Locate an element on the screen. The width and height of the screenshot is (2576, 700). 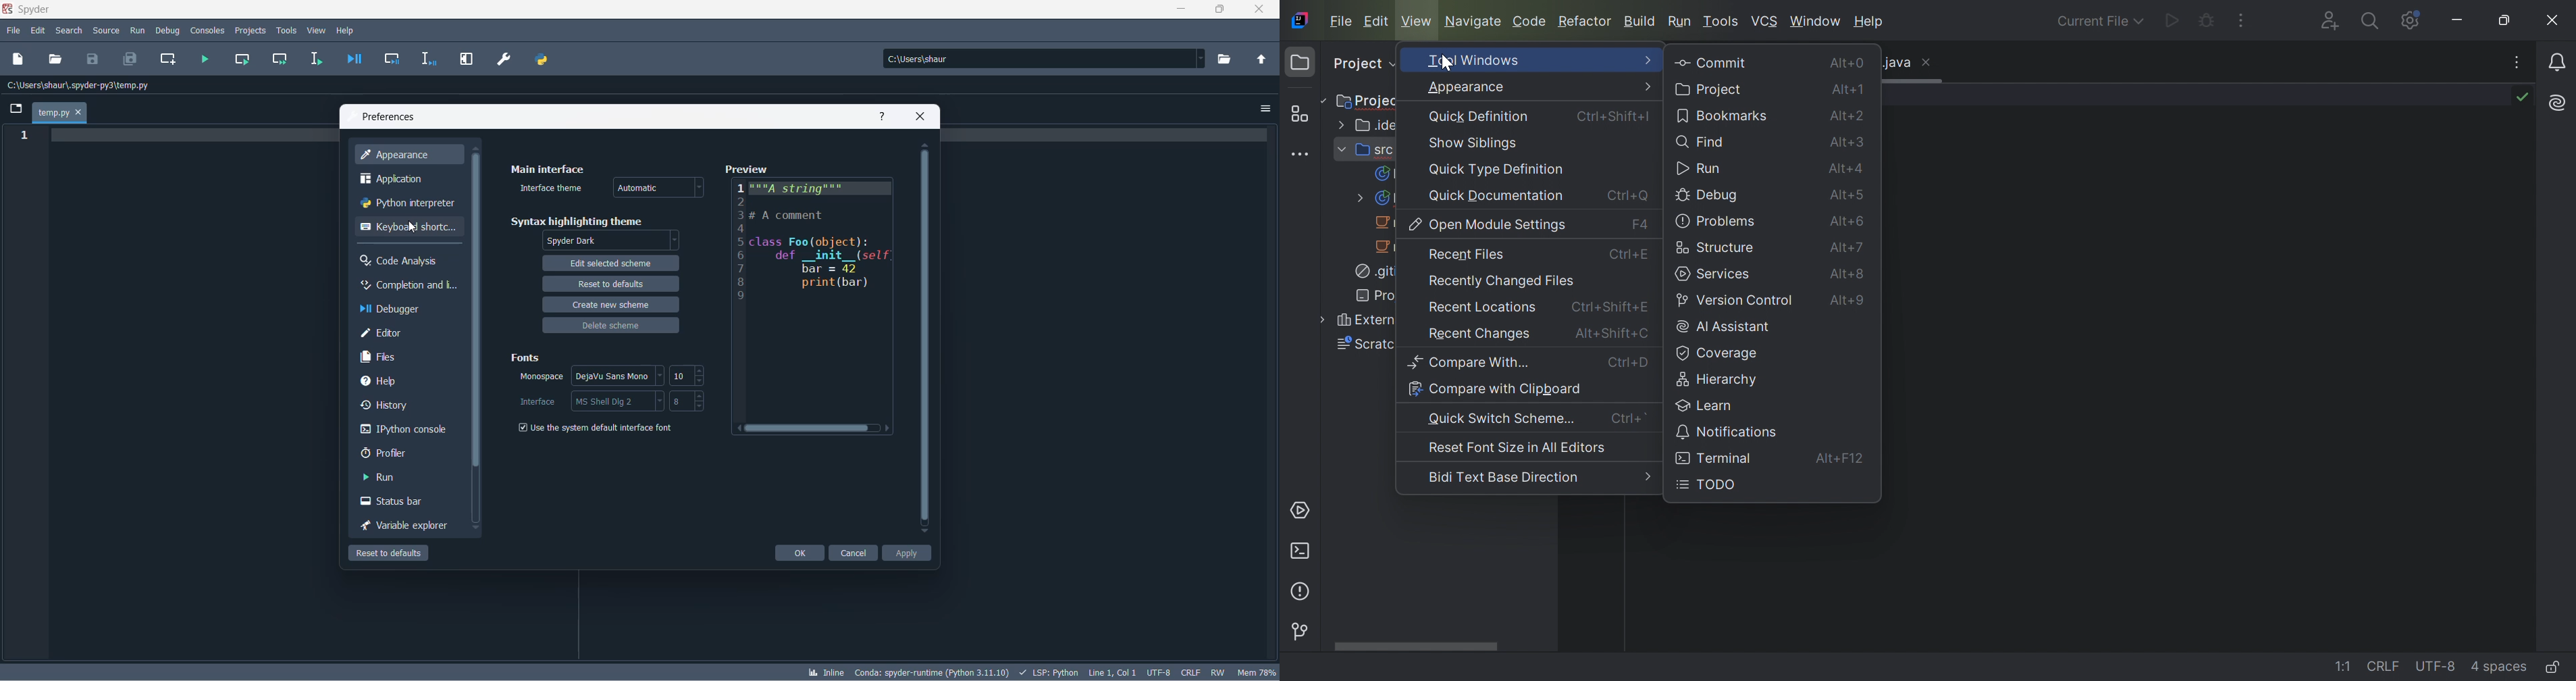
apply is located at coordinates (908, 555).